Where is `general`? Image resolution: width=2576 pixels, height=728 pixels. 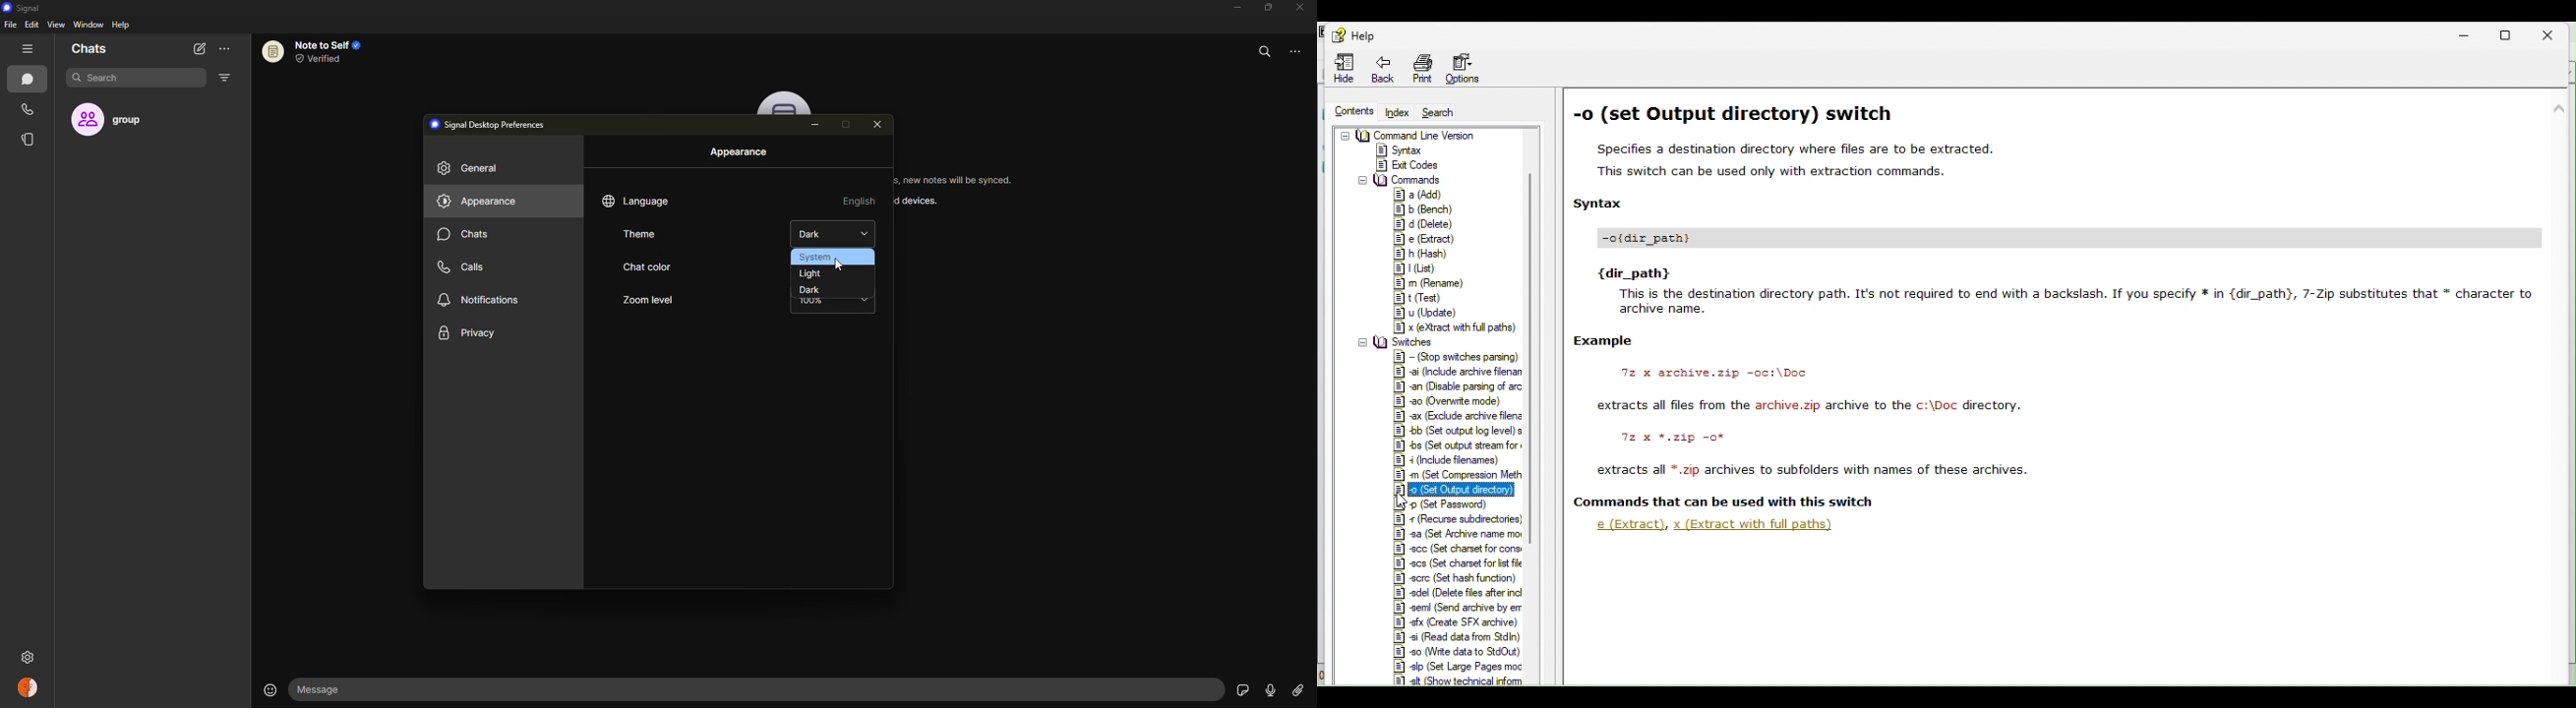
general is located at coordinates (473, 169).